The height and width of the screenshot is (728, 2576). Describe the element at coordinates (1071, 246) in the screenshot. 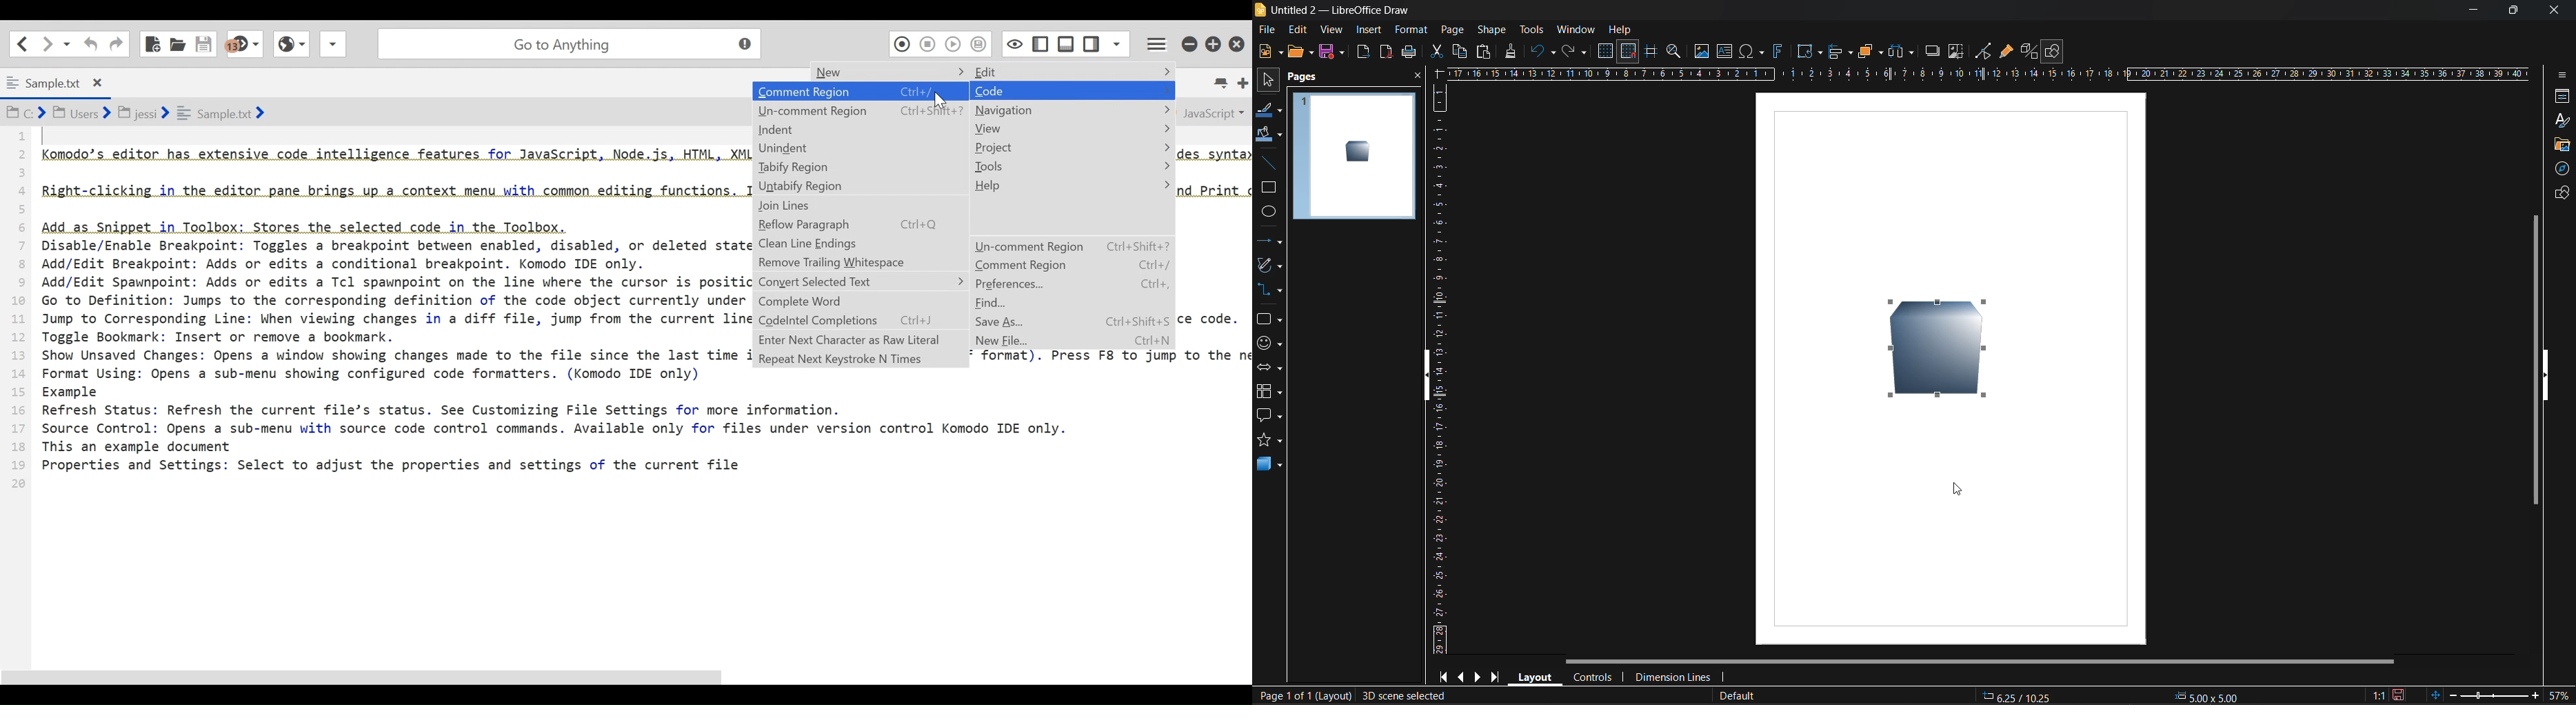

I see `Un-comment region` at that location.